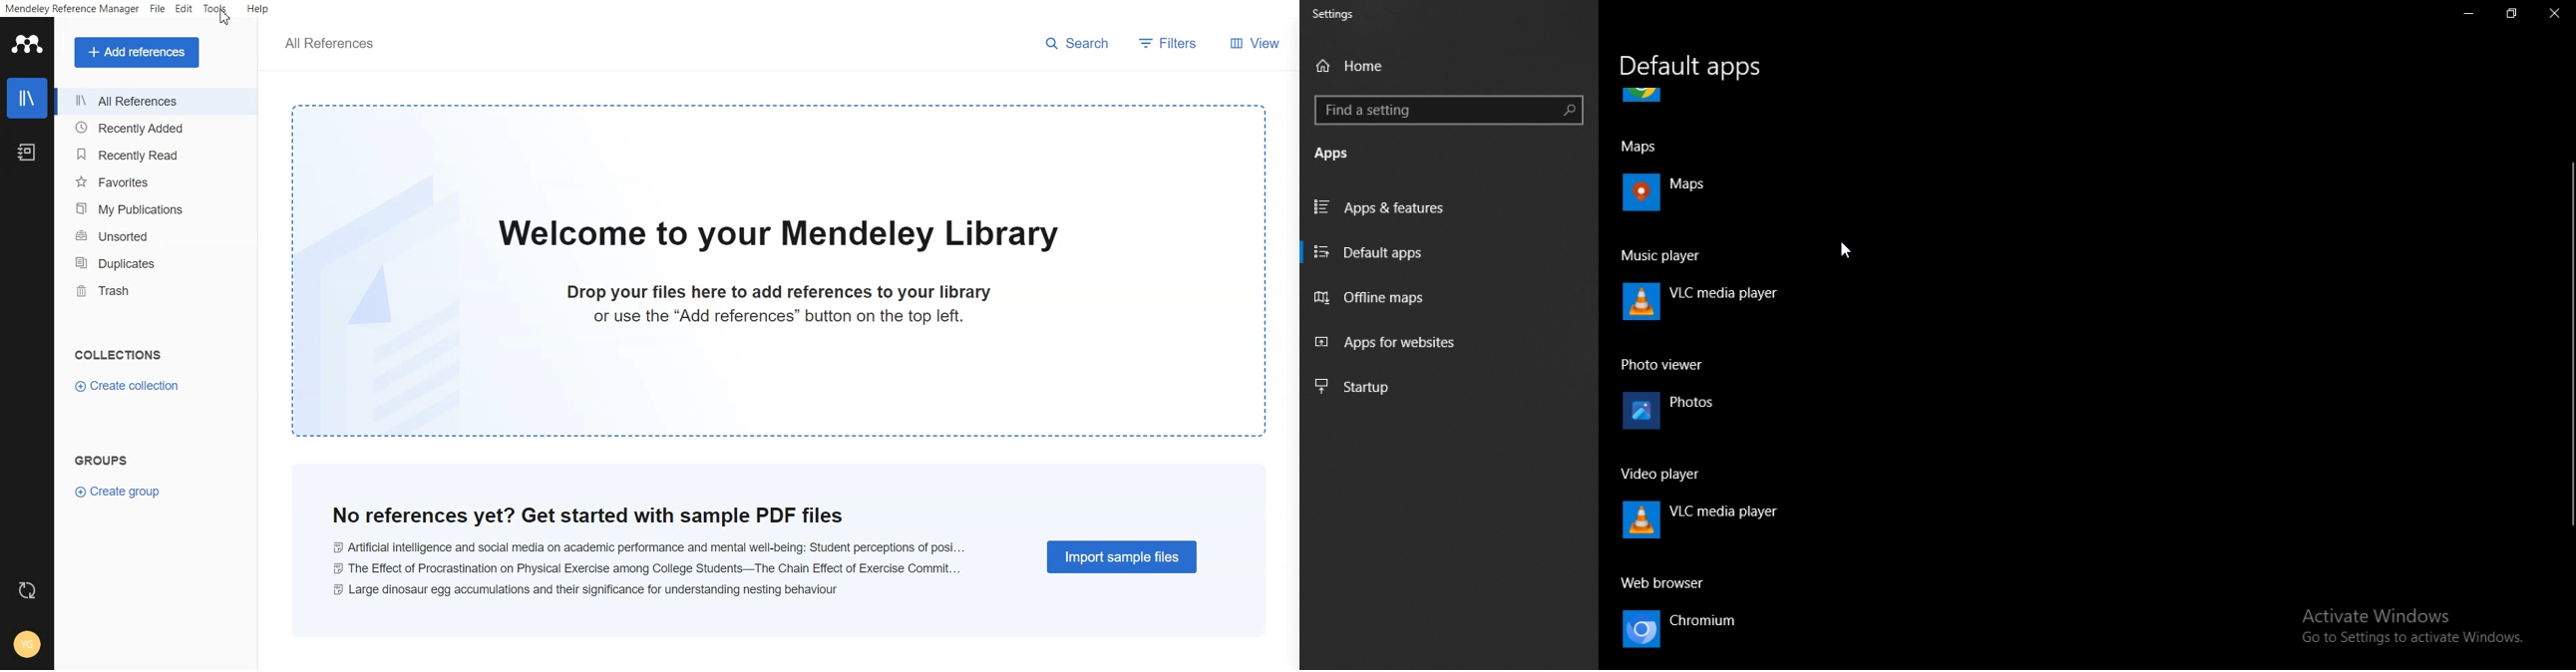  I want to click on icon, so click(1643, 99).